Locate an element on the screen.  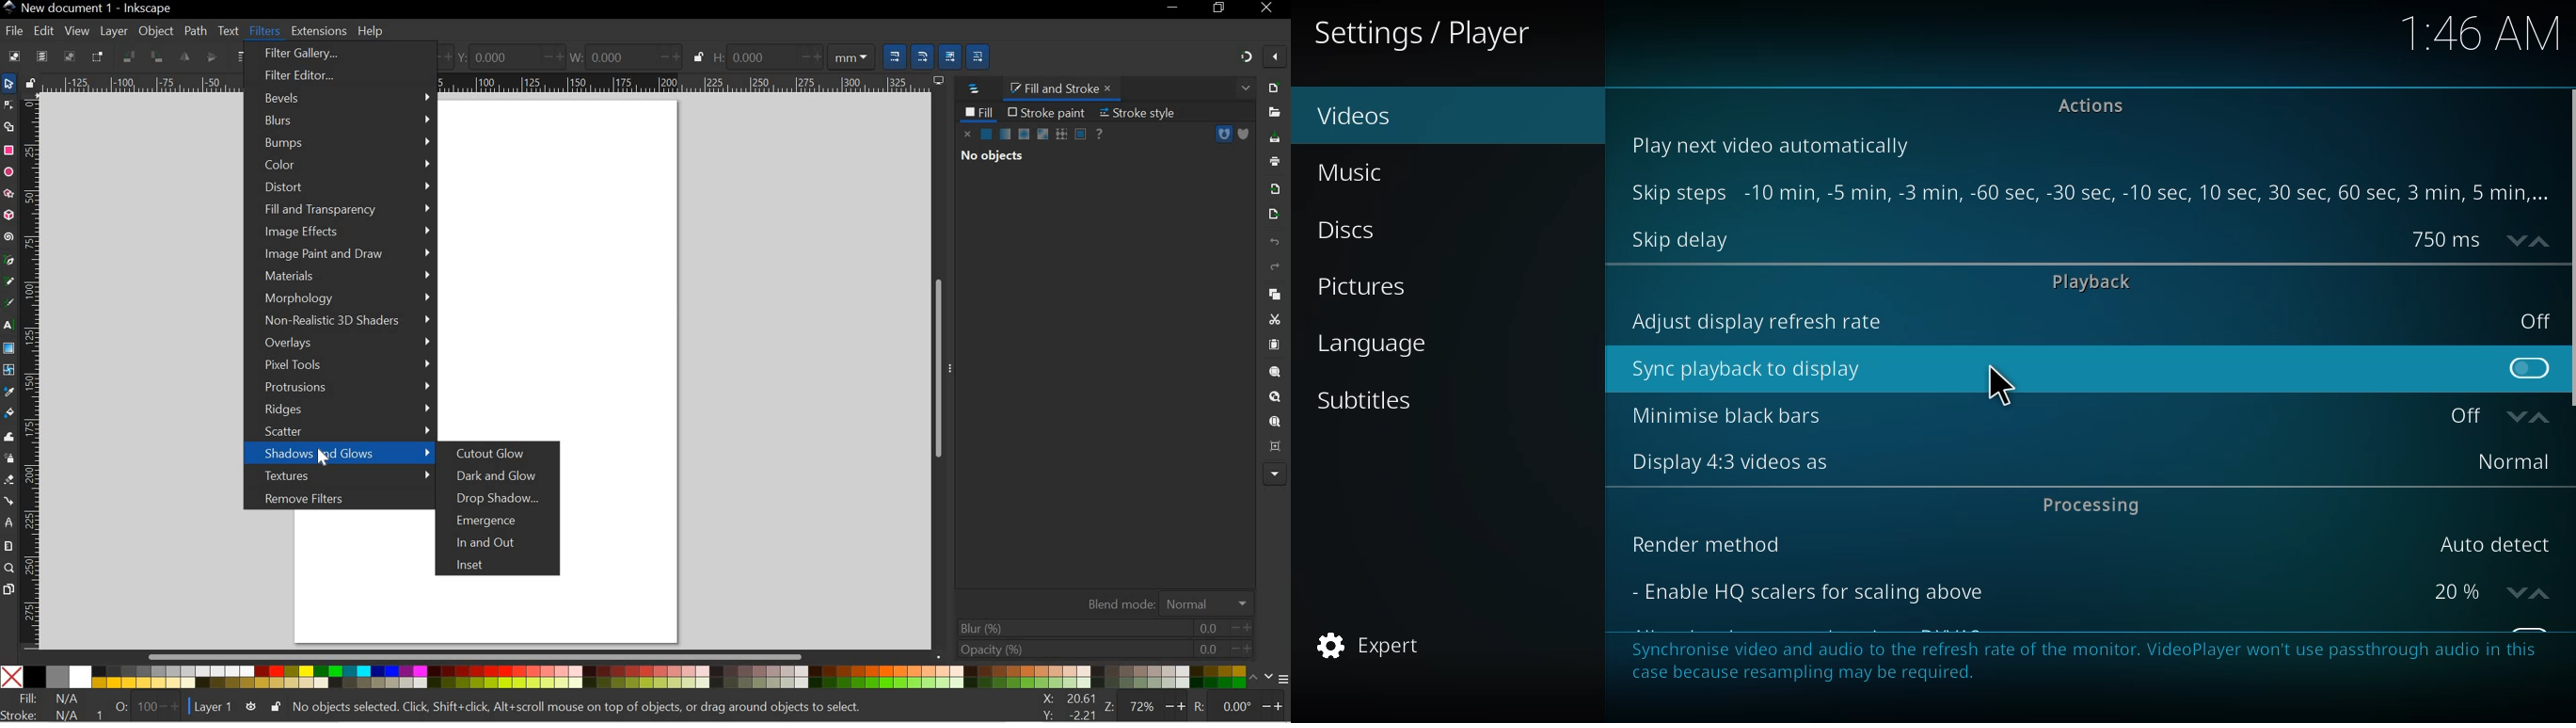
MATERIALS is located at coordinates (340, 277).